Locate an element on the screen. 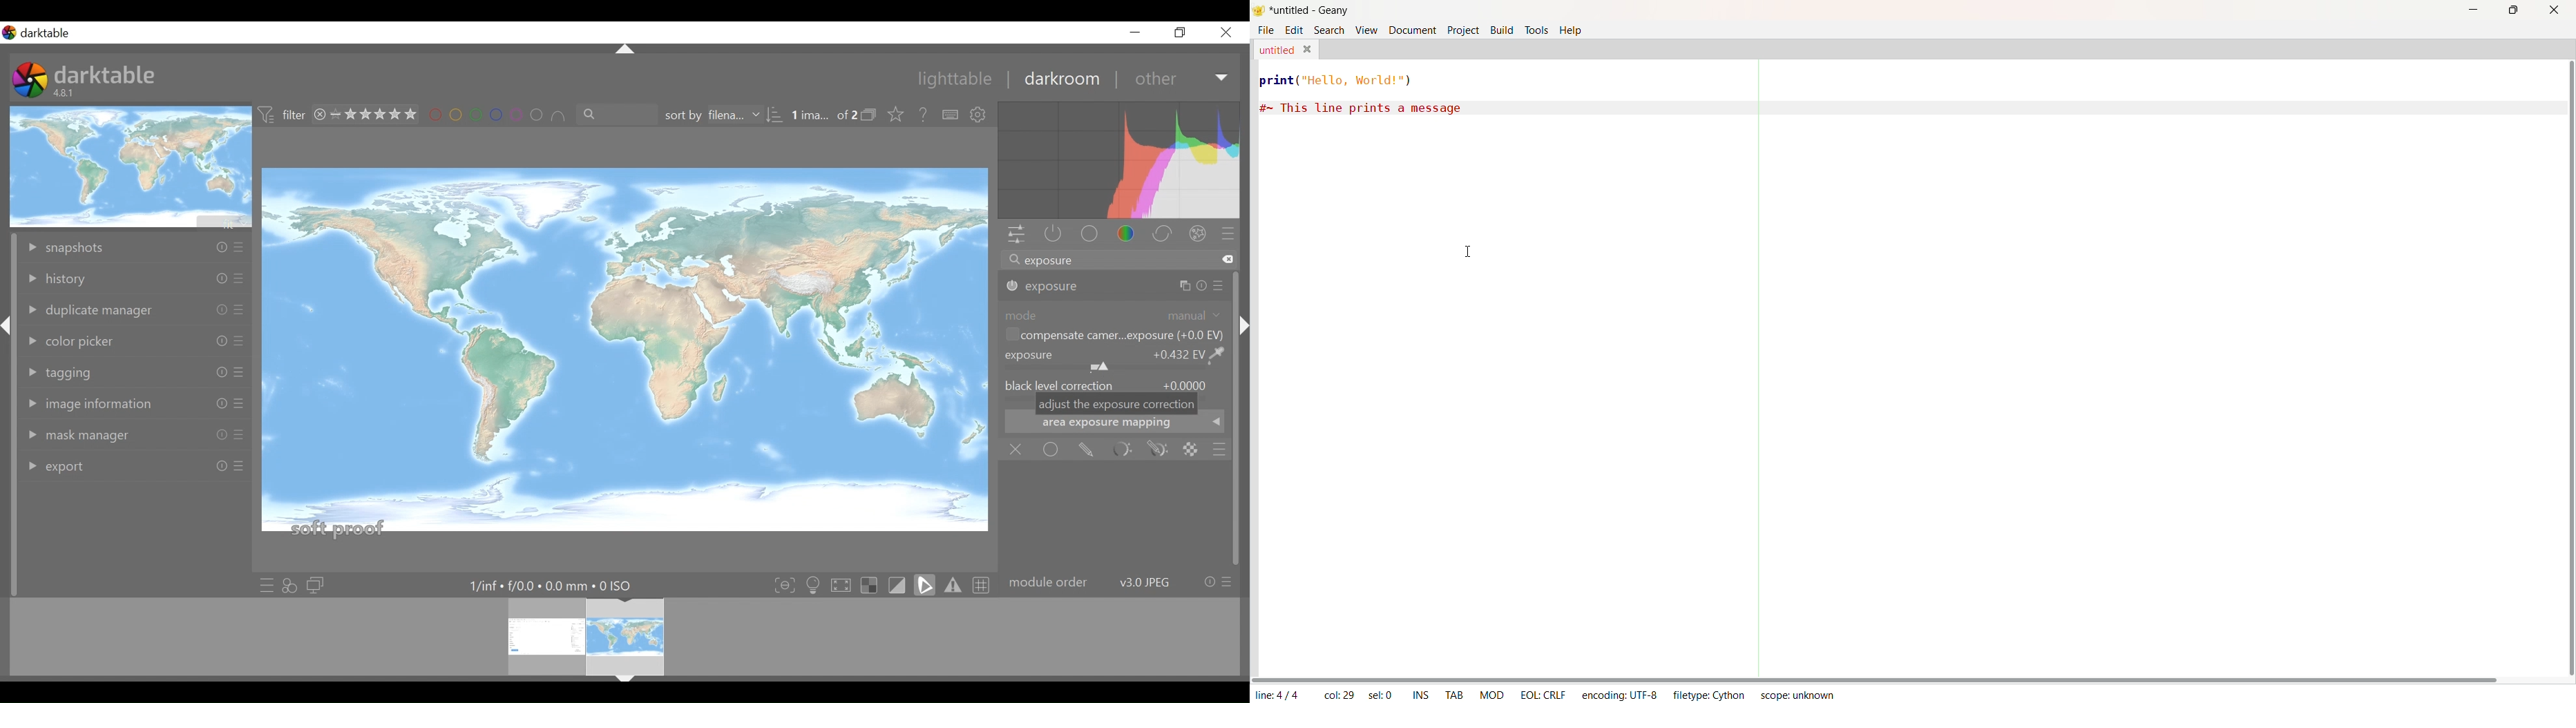 The image size is (2576, 728). lick to change the type of overlays shown on thumbnails is located at coordinates (897, 115).